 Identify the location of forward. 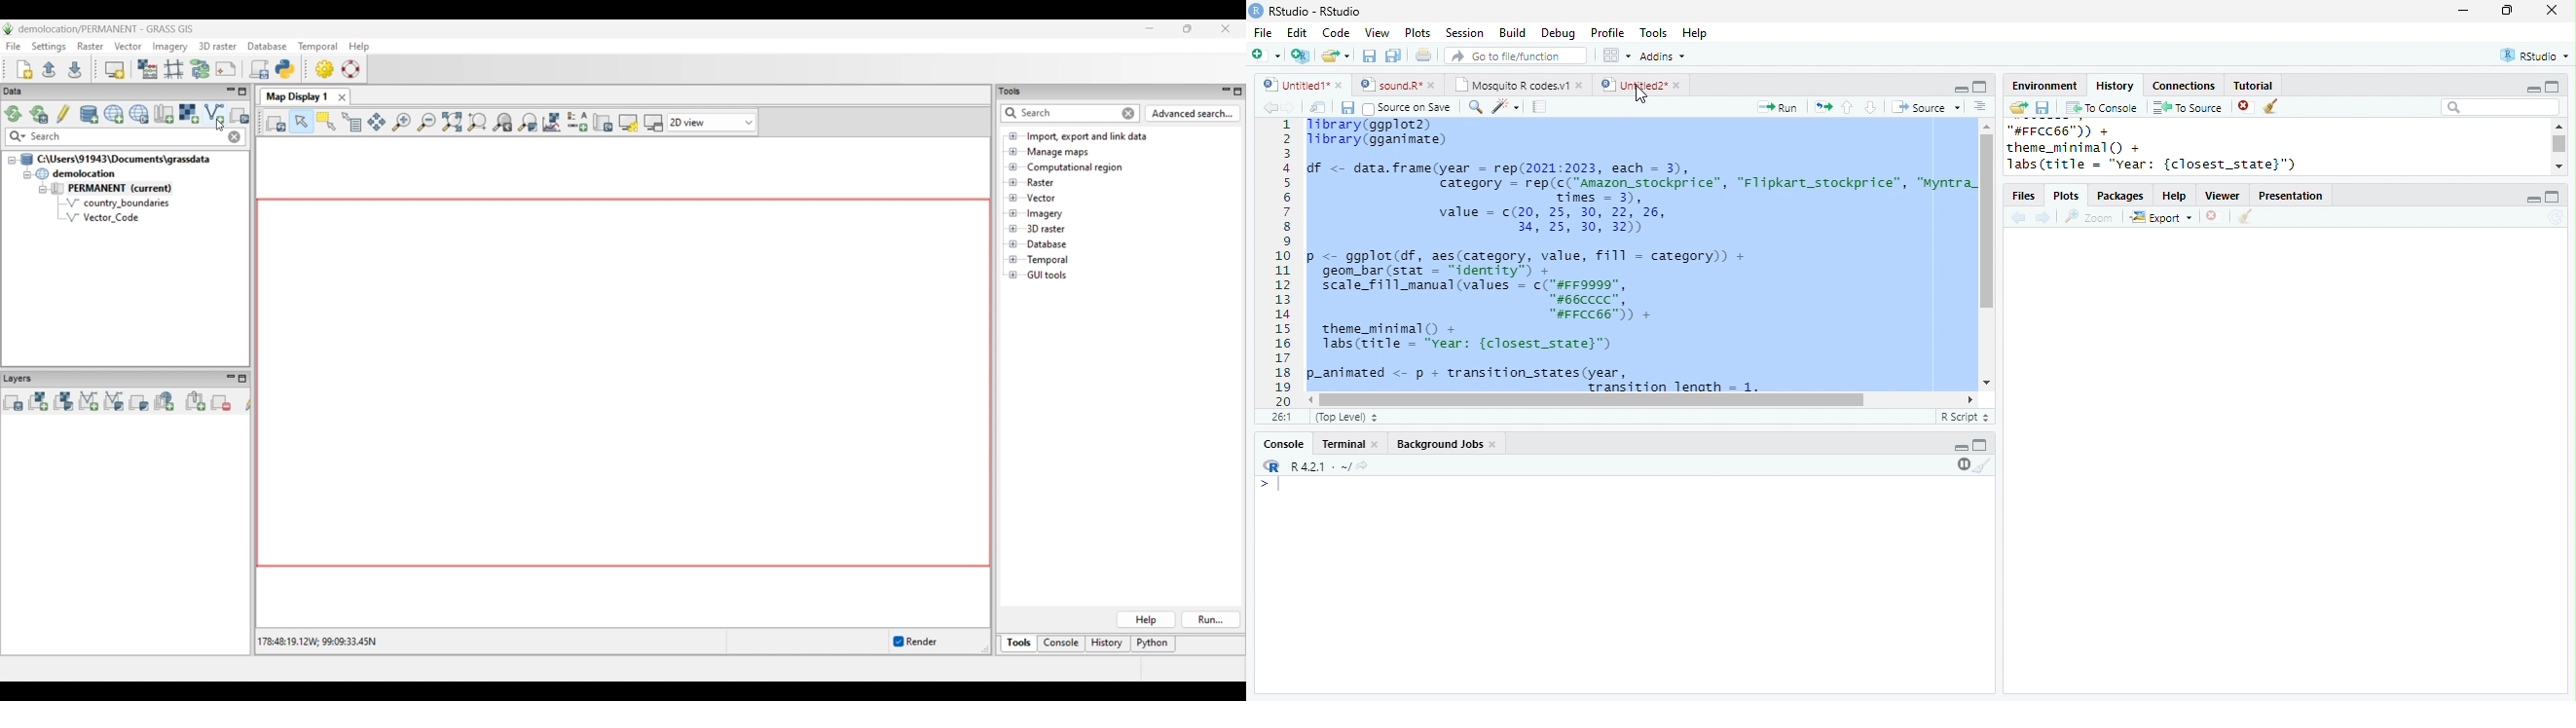
(2043, 218).